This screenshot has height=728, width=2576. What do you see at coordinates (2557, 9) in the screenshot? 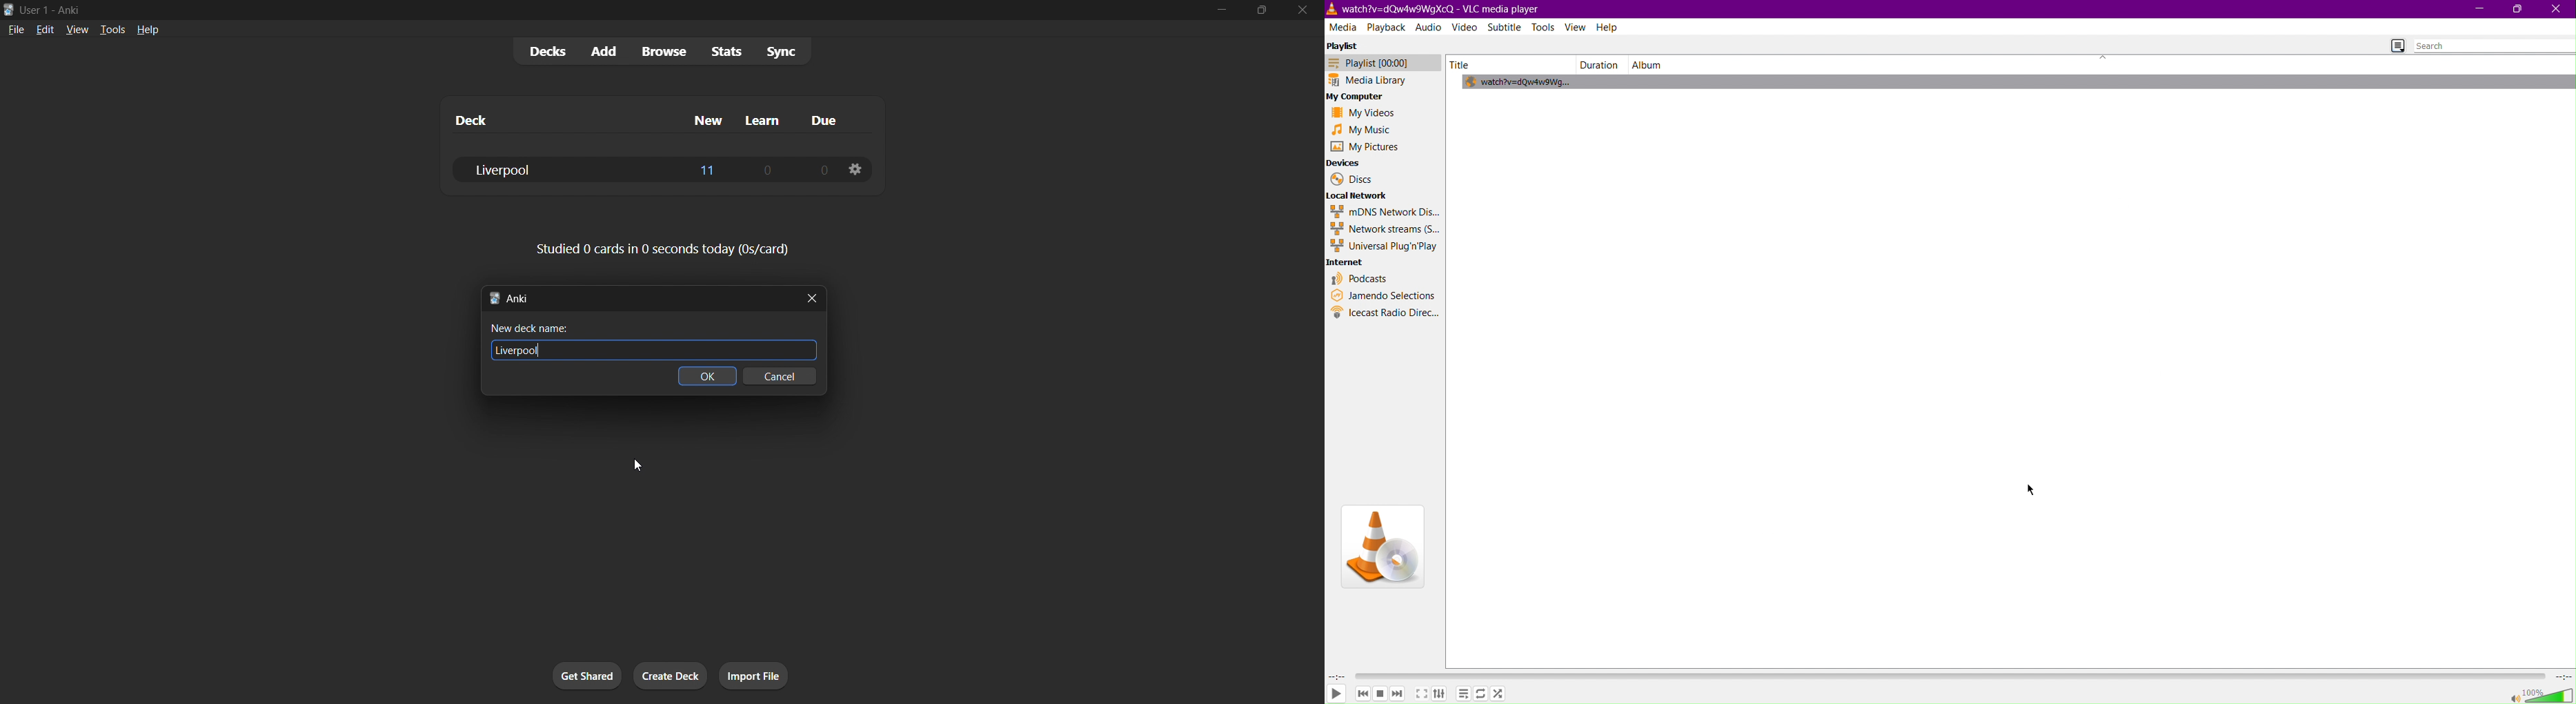
I see `Close` at bounding box center [2557, 9].